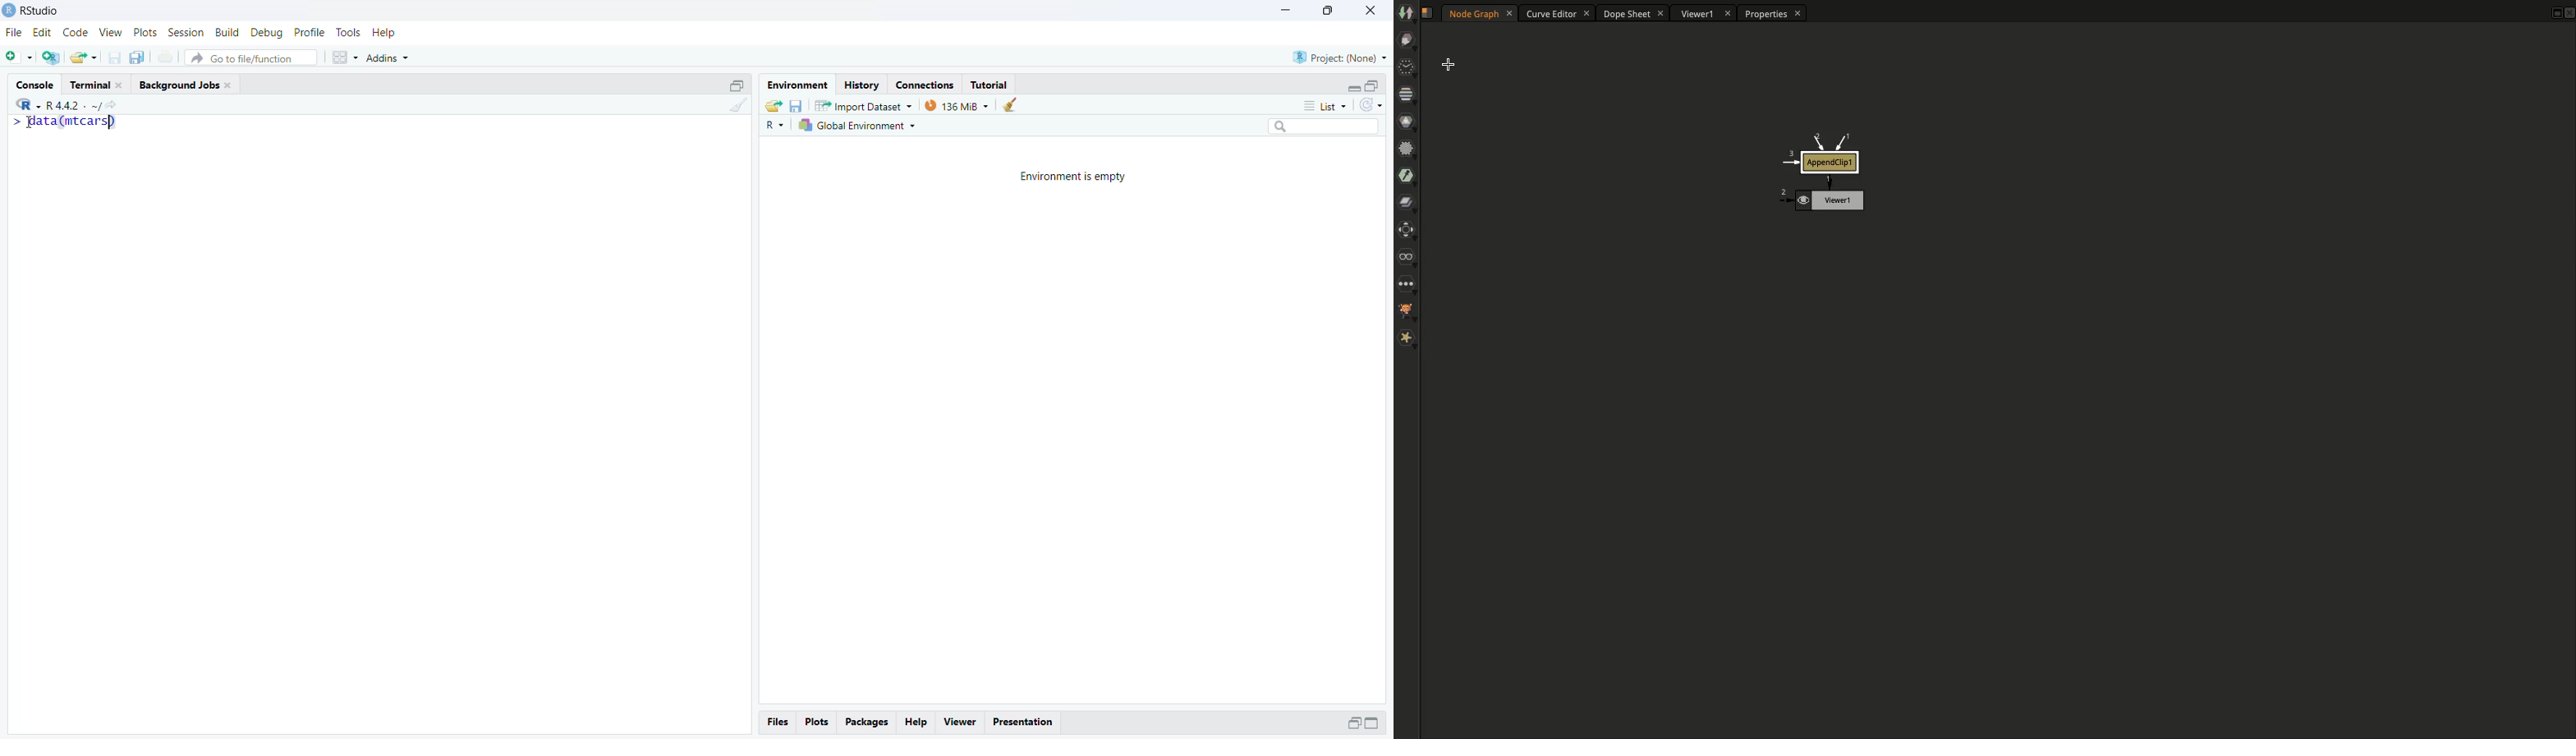 Image resolution: width=2576 pixels, height=756 pixels. Describe the element at coordinates (868, 723) in the screenshot. I see `Packages` at that location.